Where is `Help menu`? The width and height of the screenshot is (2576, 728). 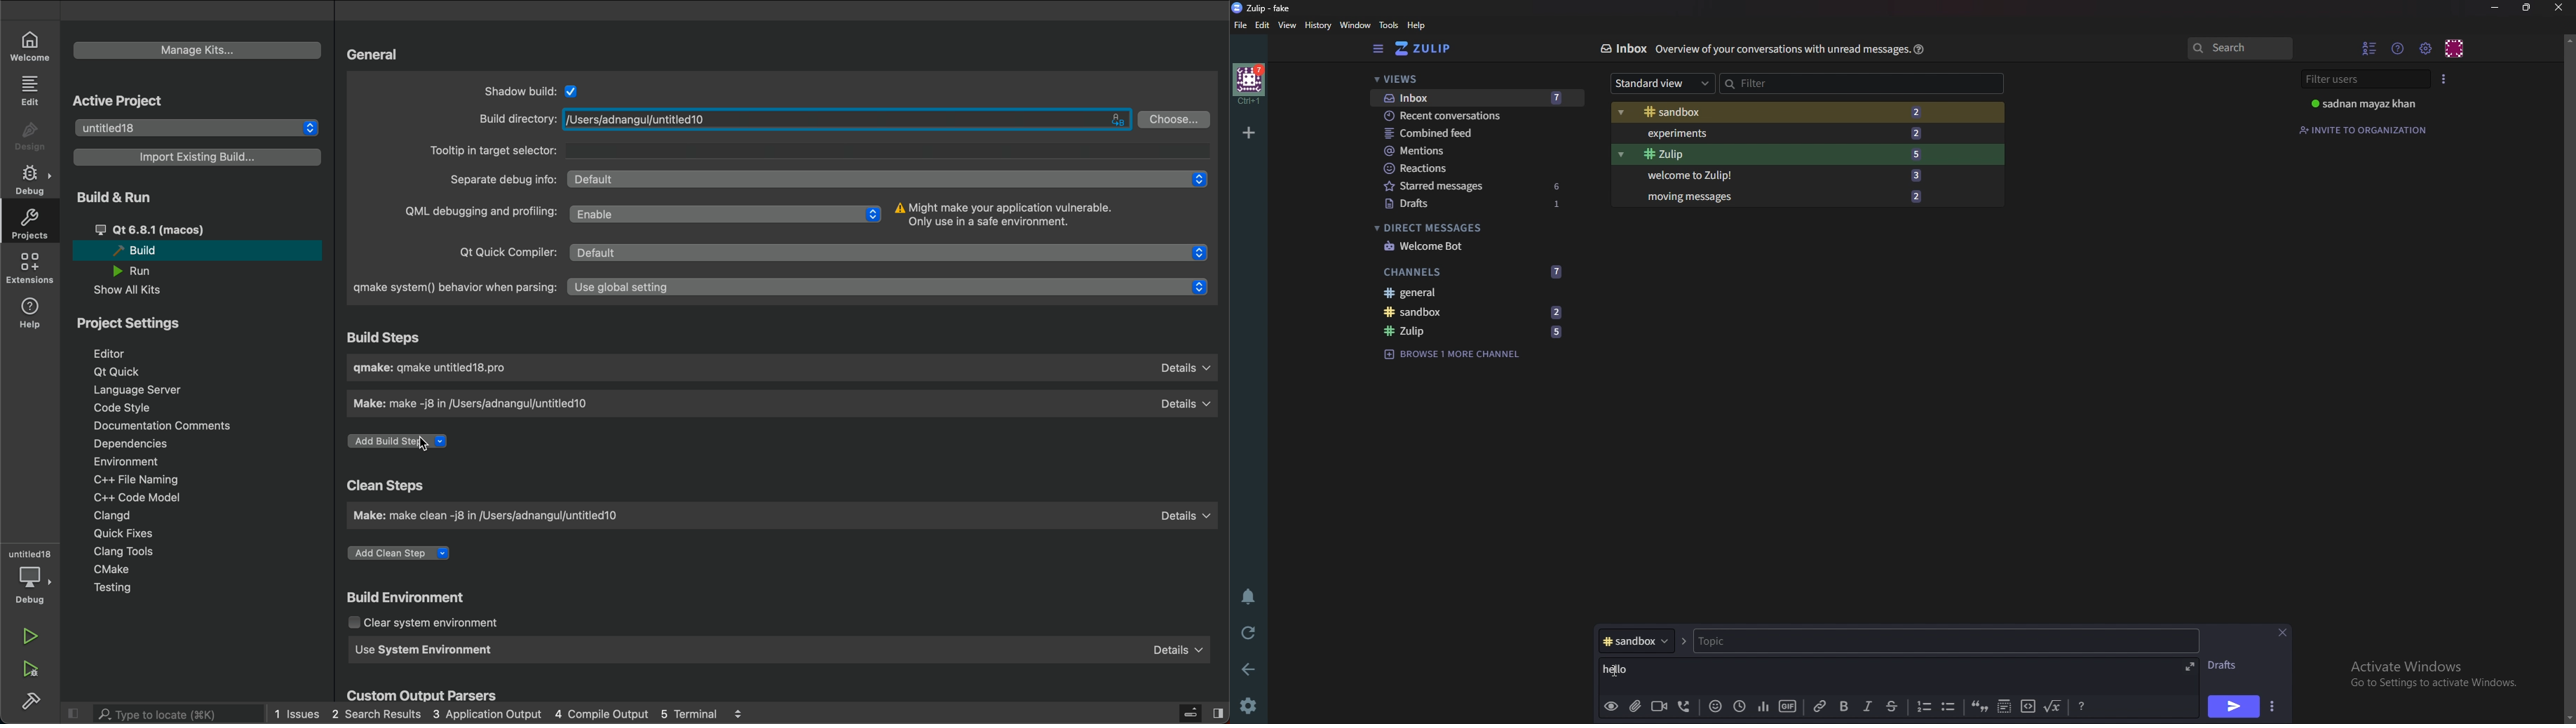 Help menu is located at coordinates (2398, 48).